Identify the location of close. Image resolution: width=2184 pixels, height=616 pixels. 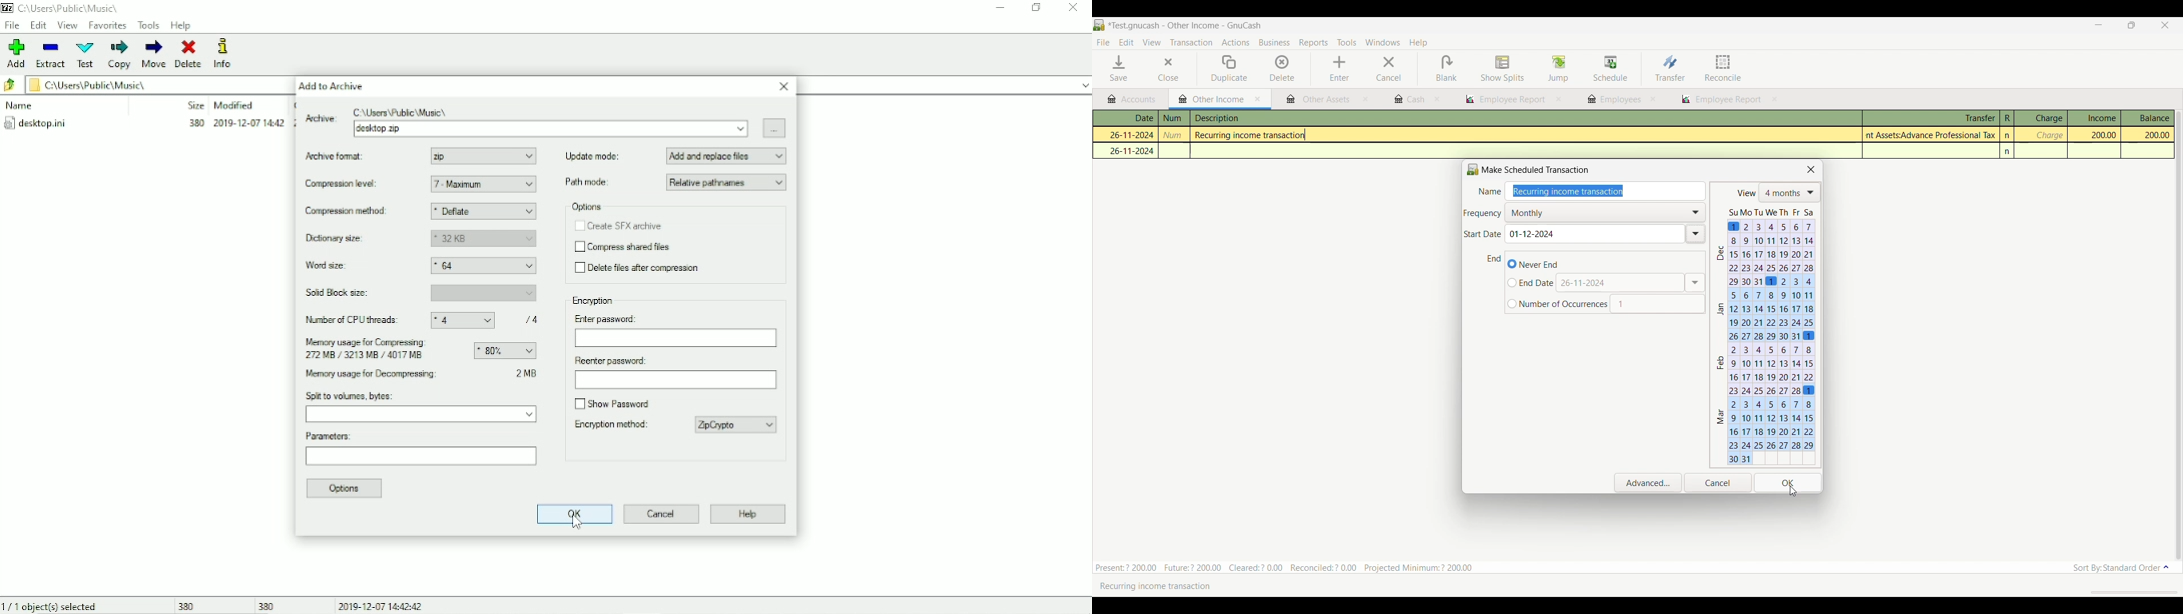
(1653, 99).